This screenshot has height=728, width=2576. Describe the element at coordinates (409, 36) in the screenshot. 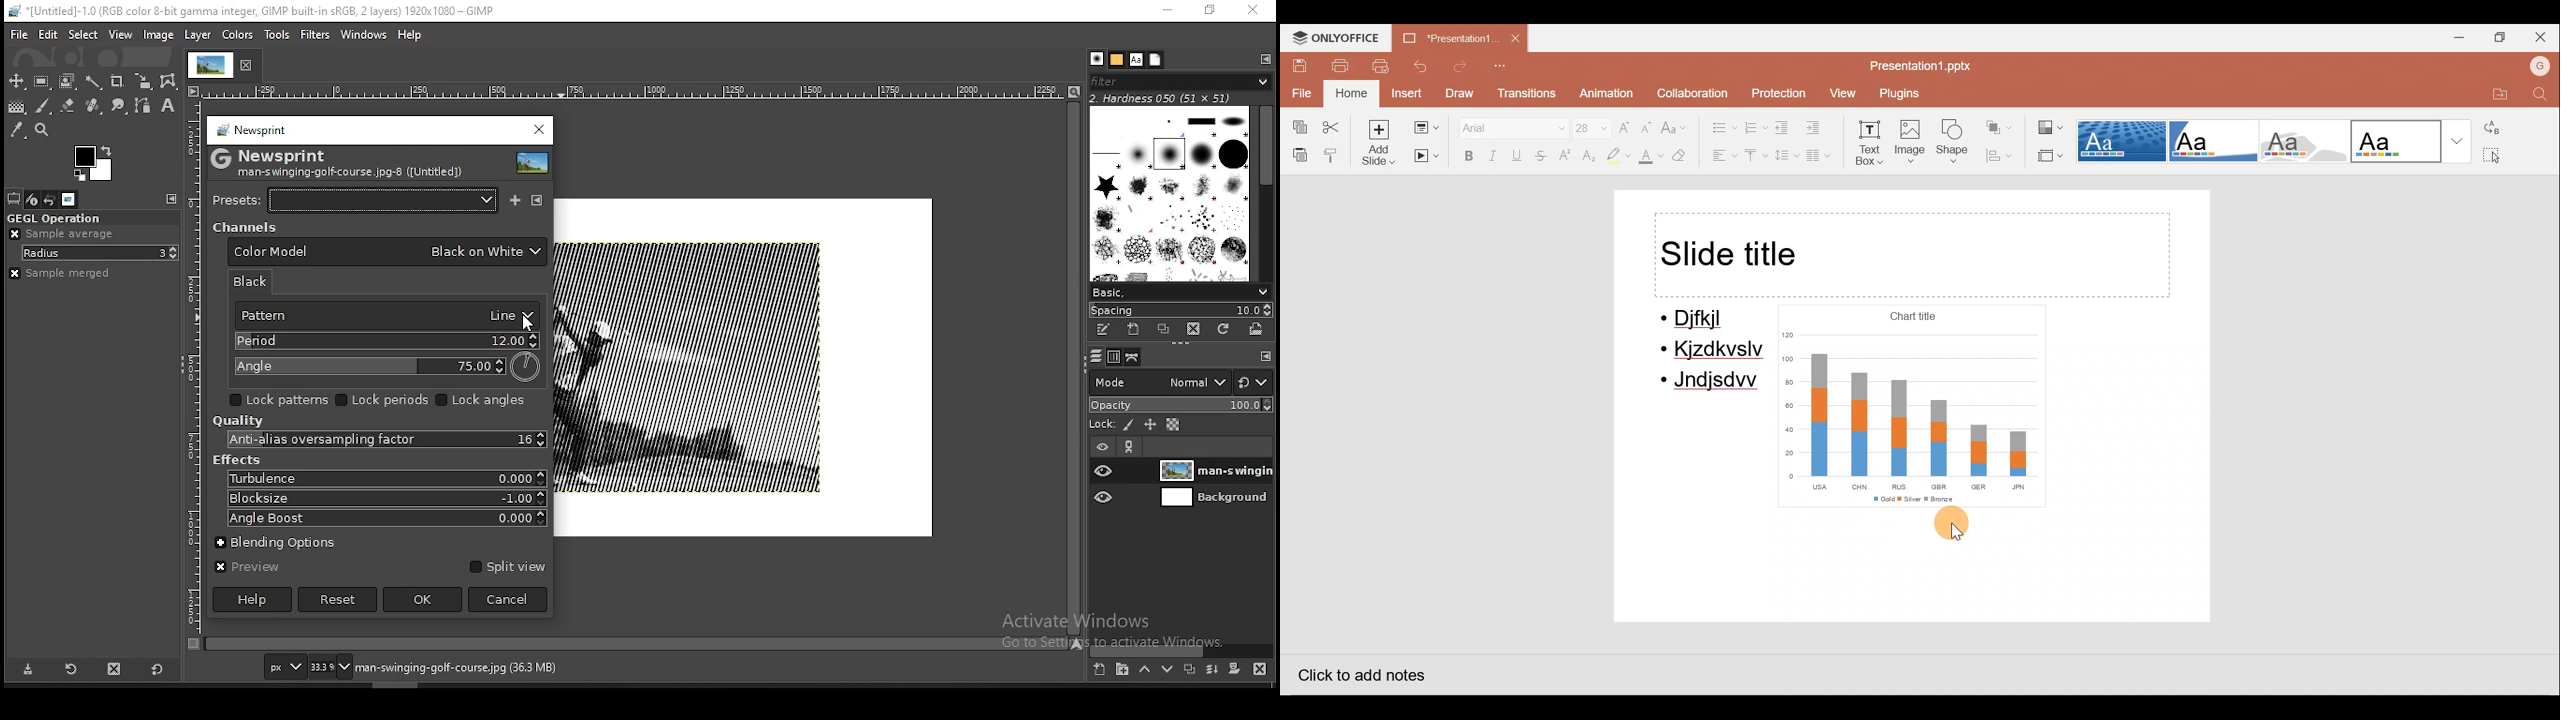

I see `help` at that location.